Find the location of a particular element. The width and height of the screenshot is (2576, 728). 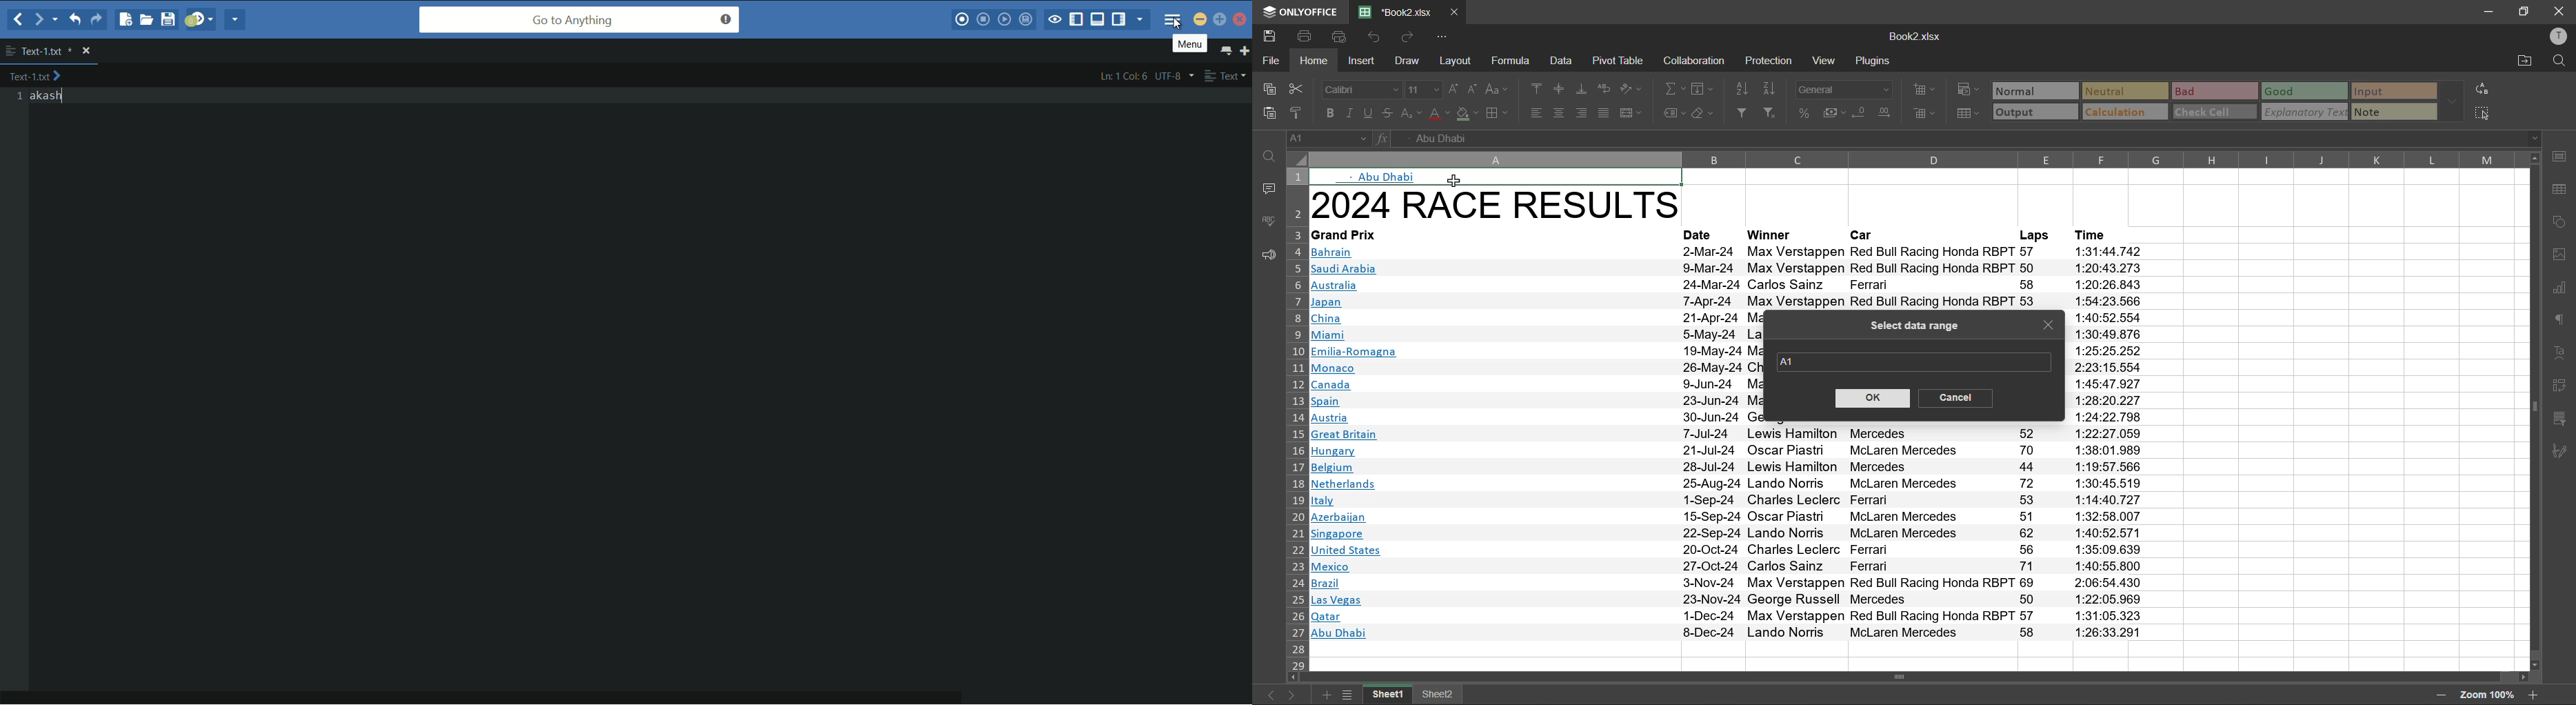

copy style is located at coordinates (1300, 112).